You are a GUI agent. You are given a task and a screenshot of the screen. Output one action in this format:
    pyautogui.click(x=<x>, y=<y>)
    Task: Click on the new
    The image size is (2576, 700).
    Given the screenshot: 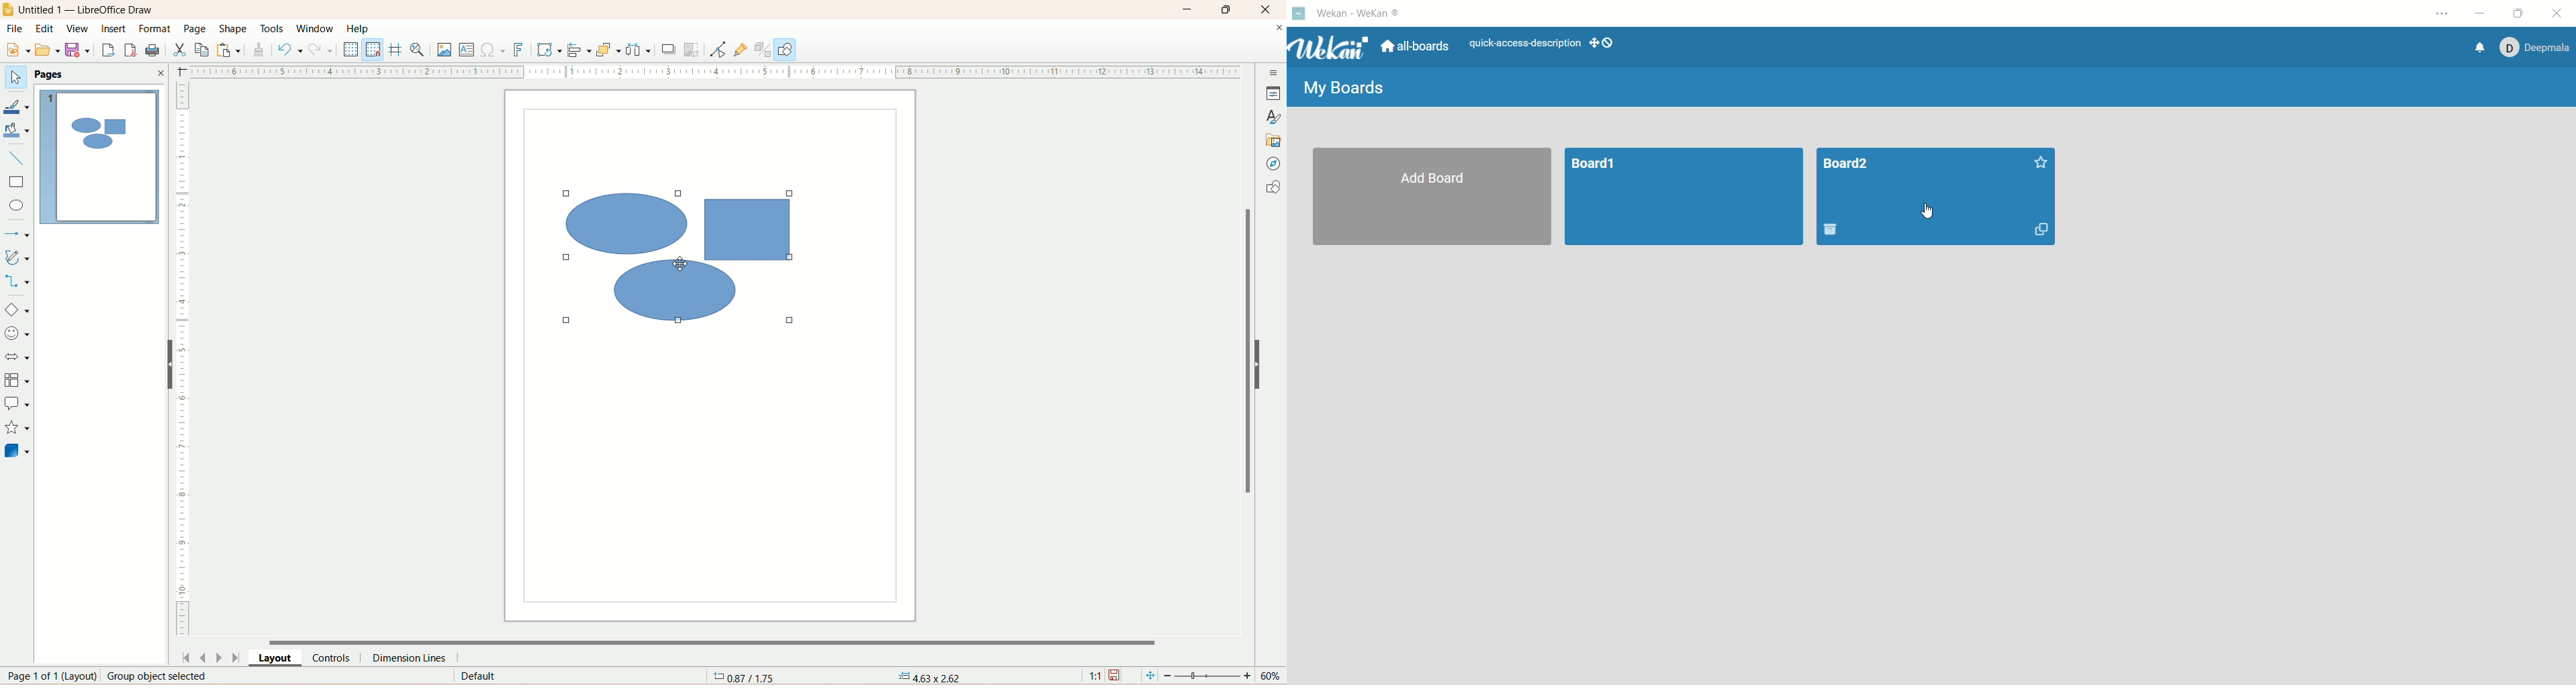 What is the action you would take?
    pyautogui.click(x=19, y=48)
    